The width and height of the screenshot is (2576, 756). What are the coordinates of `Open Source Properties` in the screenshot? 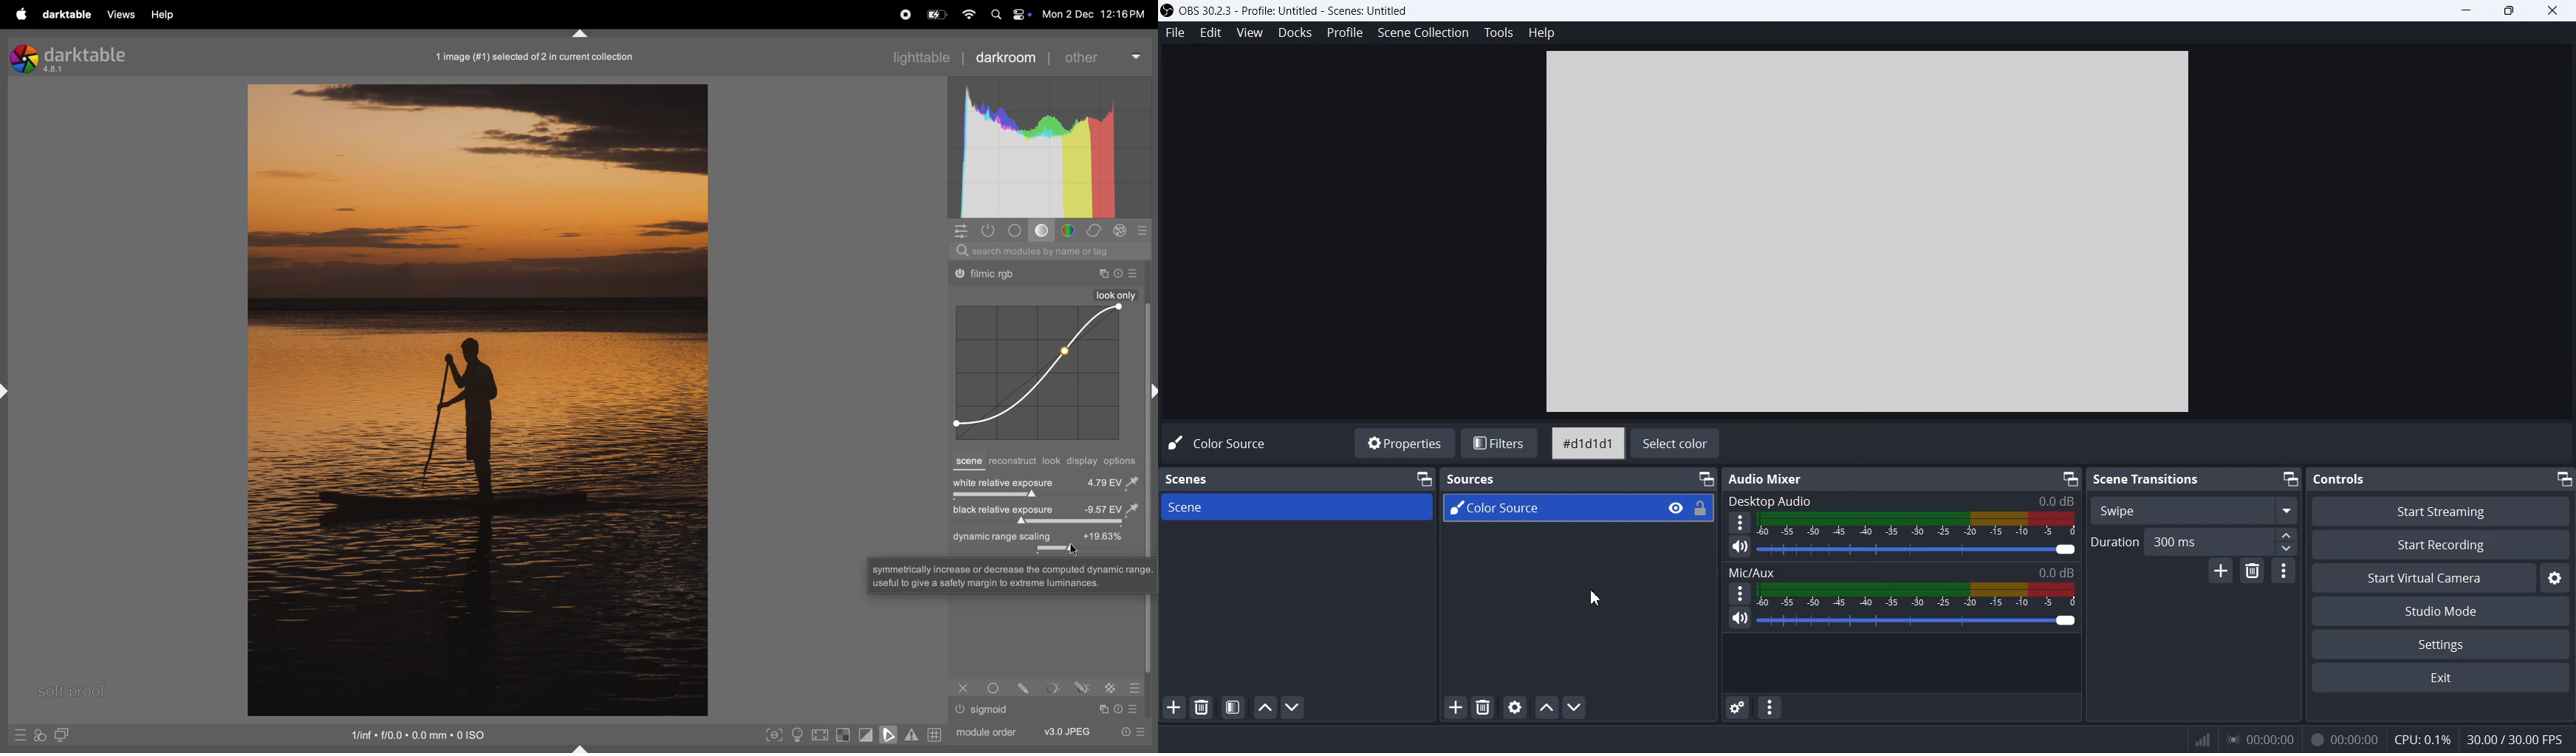 It's located at (1515, 707).